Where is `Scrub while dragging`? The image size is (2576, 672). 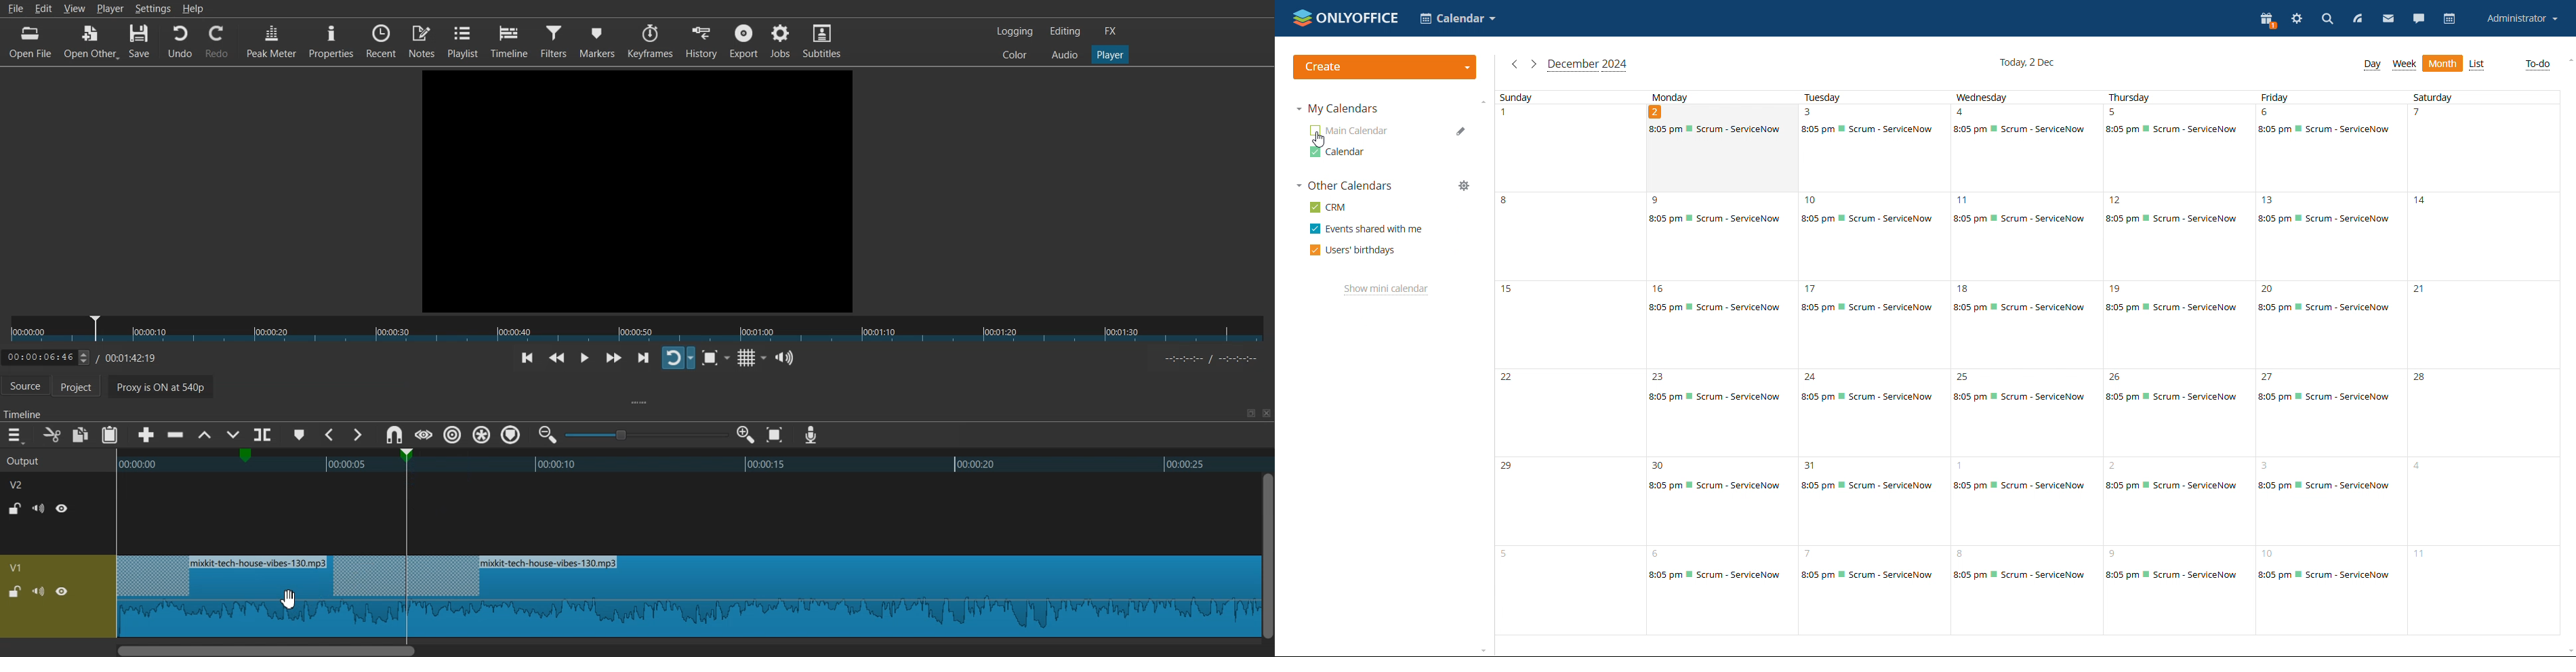
Scrub while dragging is located at coordinates (423, 435).